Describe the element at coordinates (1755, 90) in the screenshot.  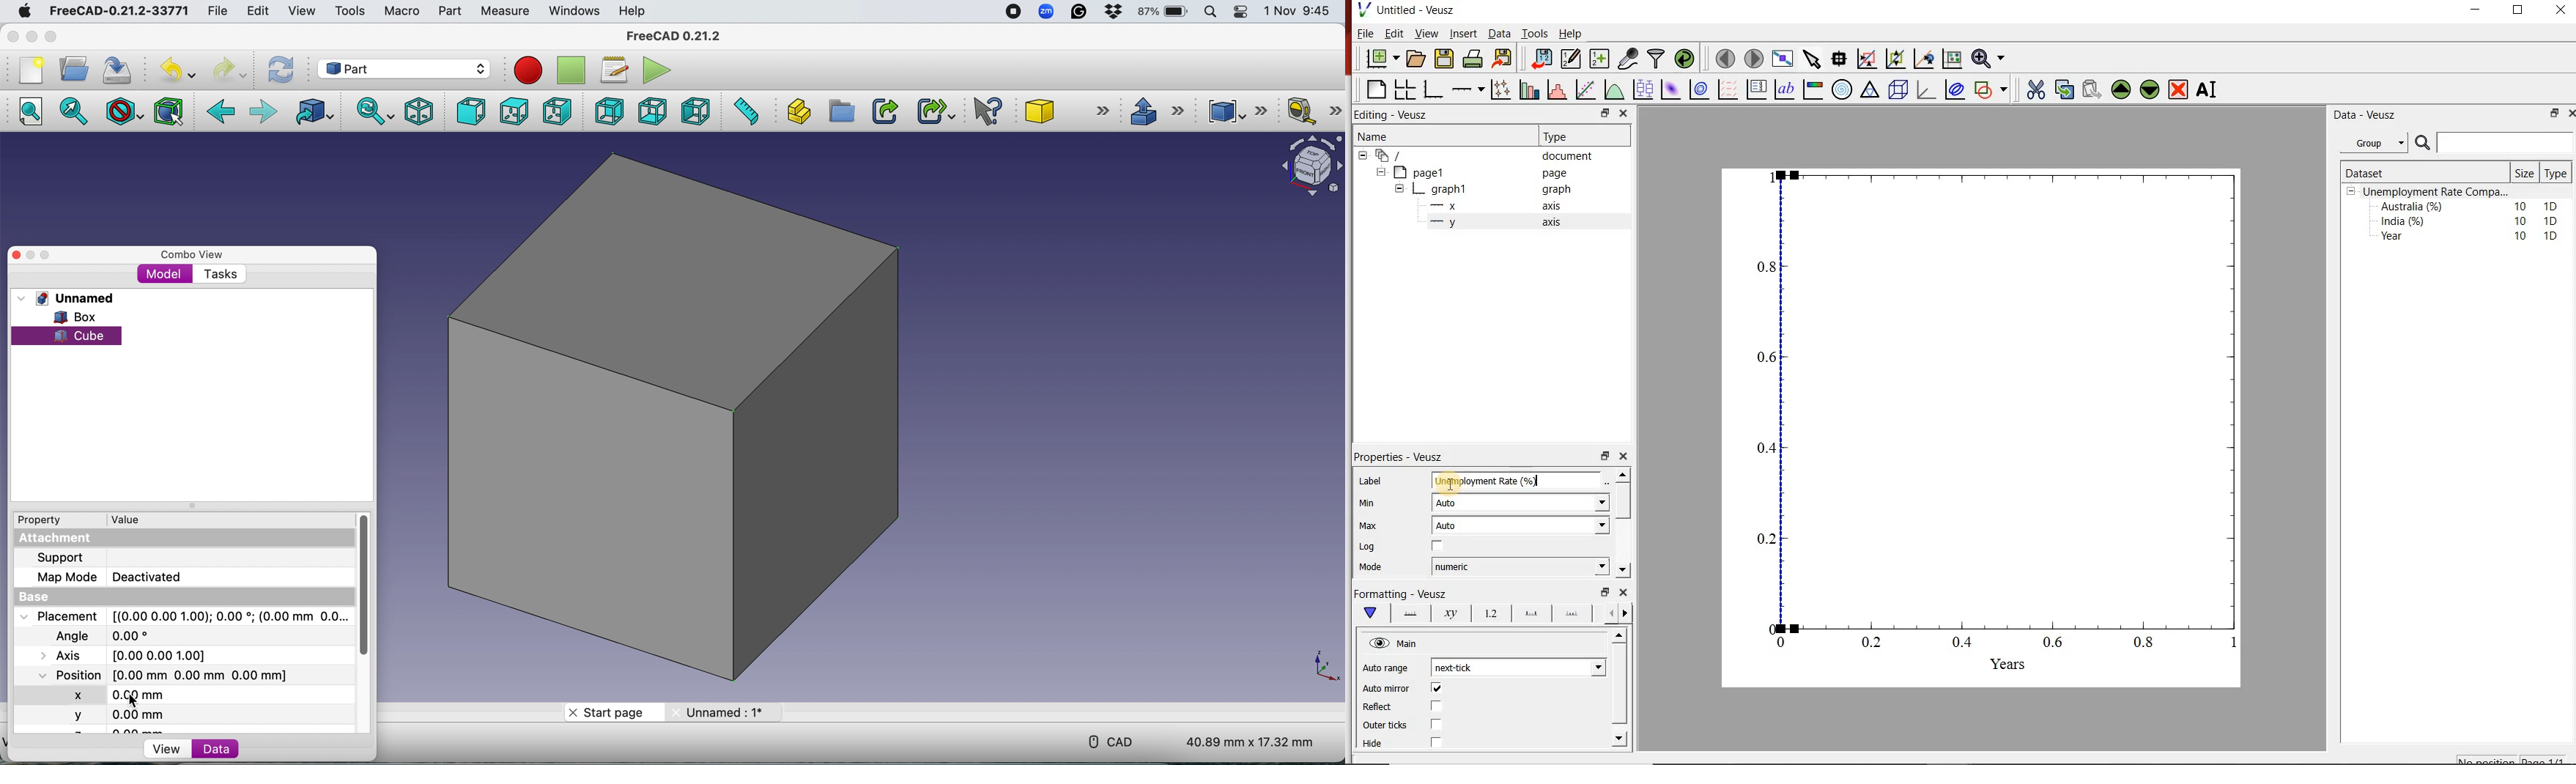
I see `plot key` at that location.